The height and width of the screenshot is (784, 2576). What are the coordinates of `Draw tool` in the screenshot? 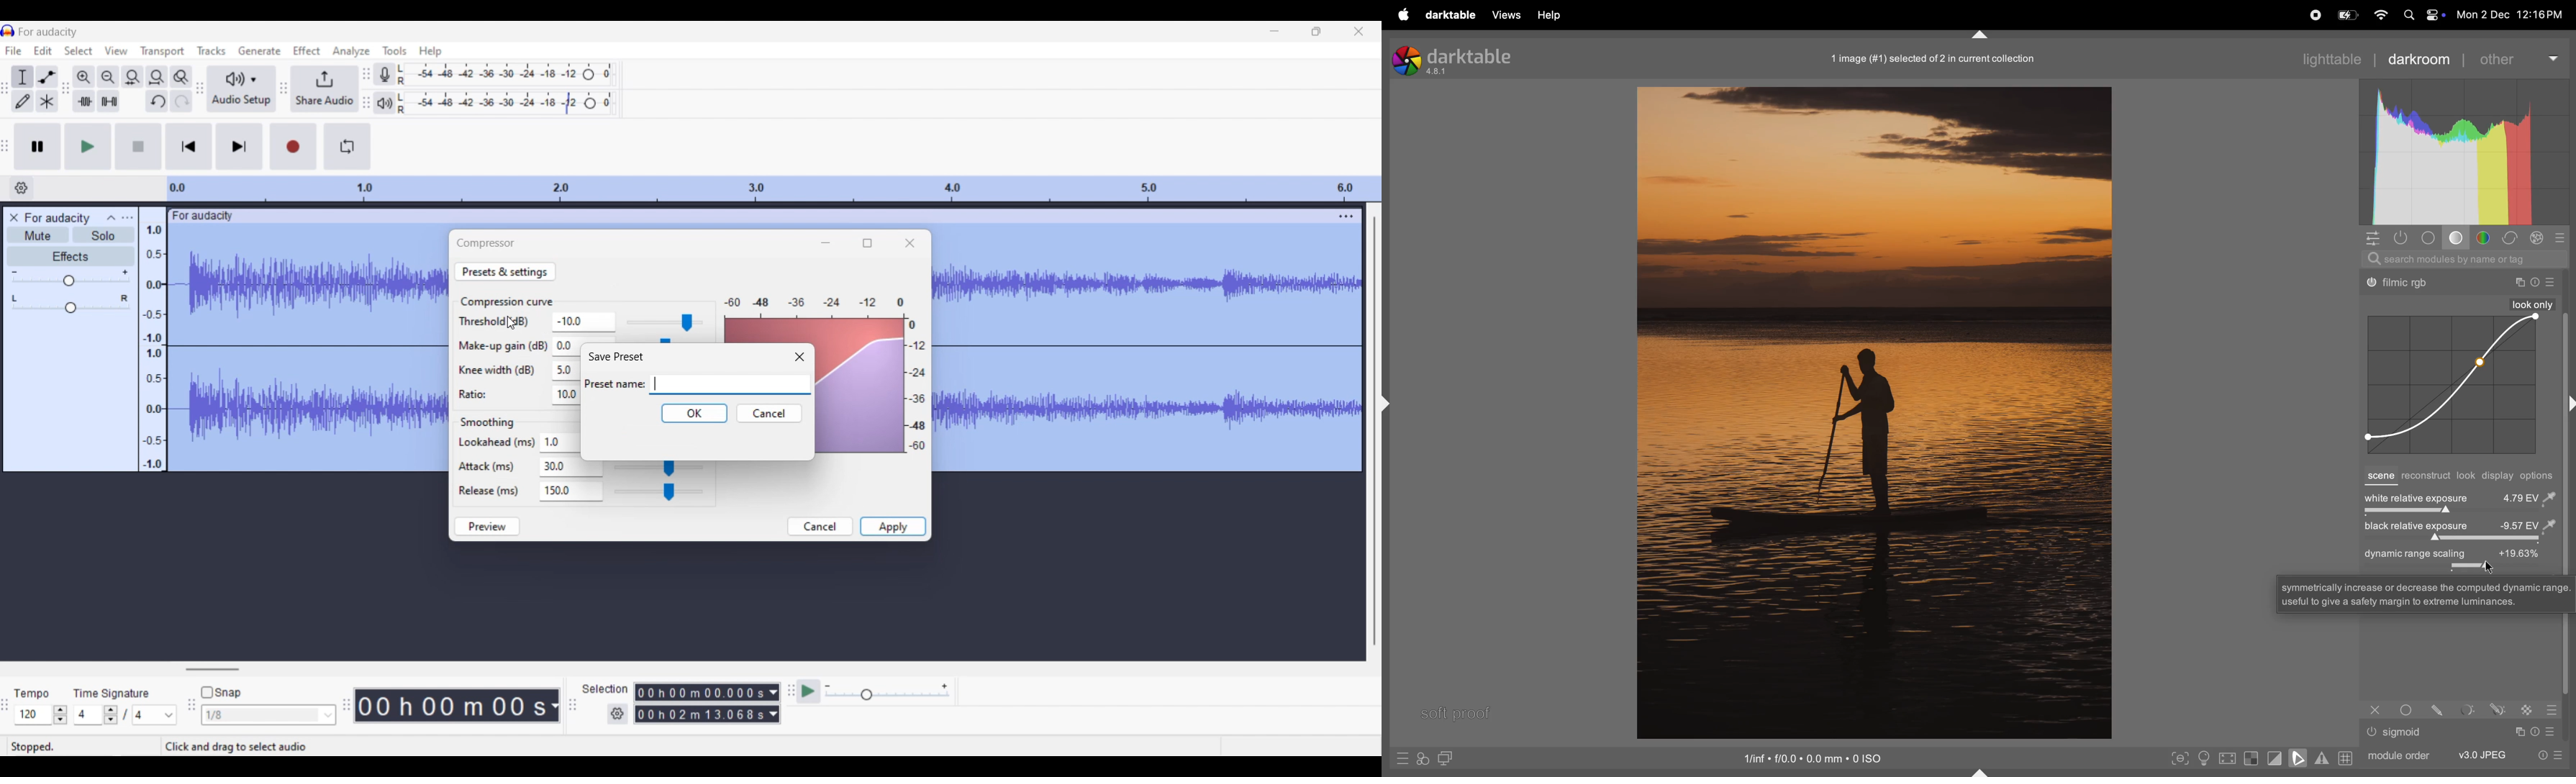 It's located at (22, 101).